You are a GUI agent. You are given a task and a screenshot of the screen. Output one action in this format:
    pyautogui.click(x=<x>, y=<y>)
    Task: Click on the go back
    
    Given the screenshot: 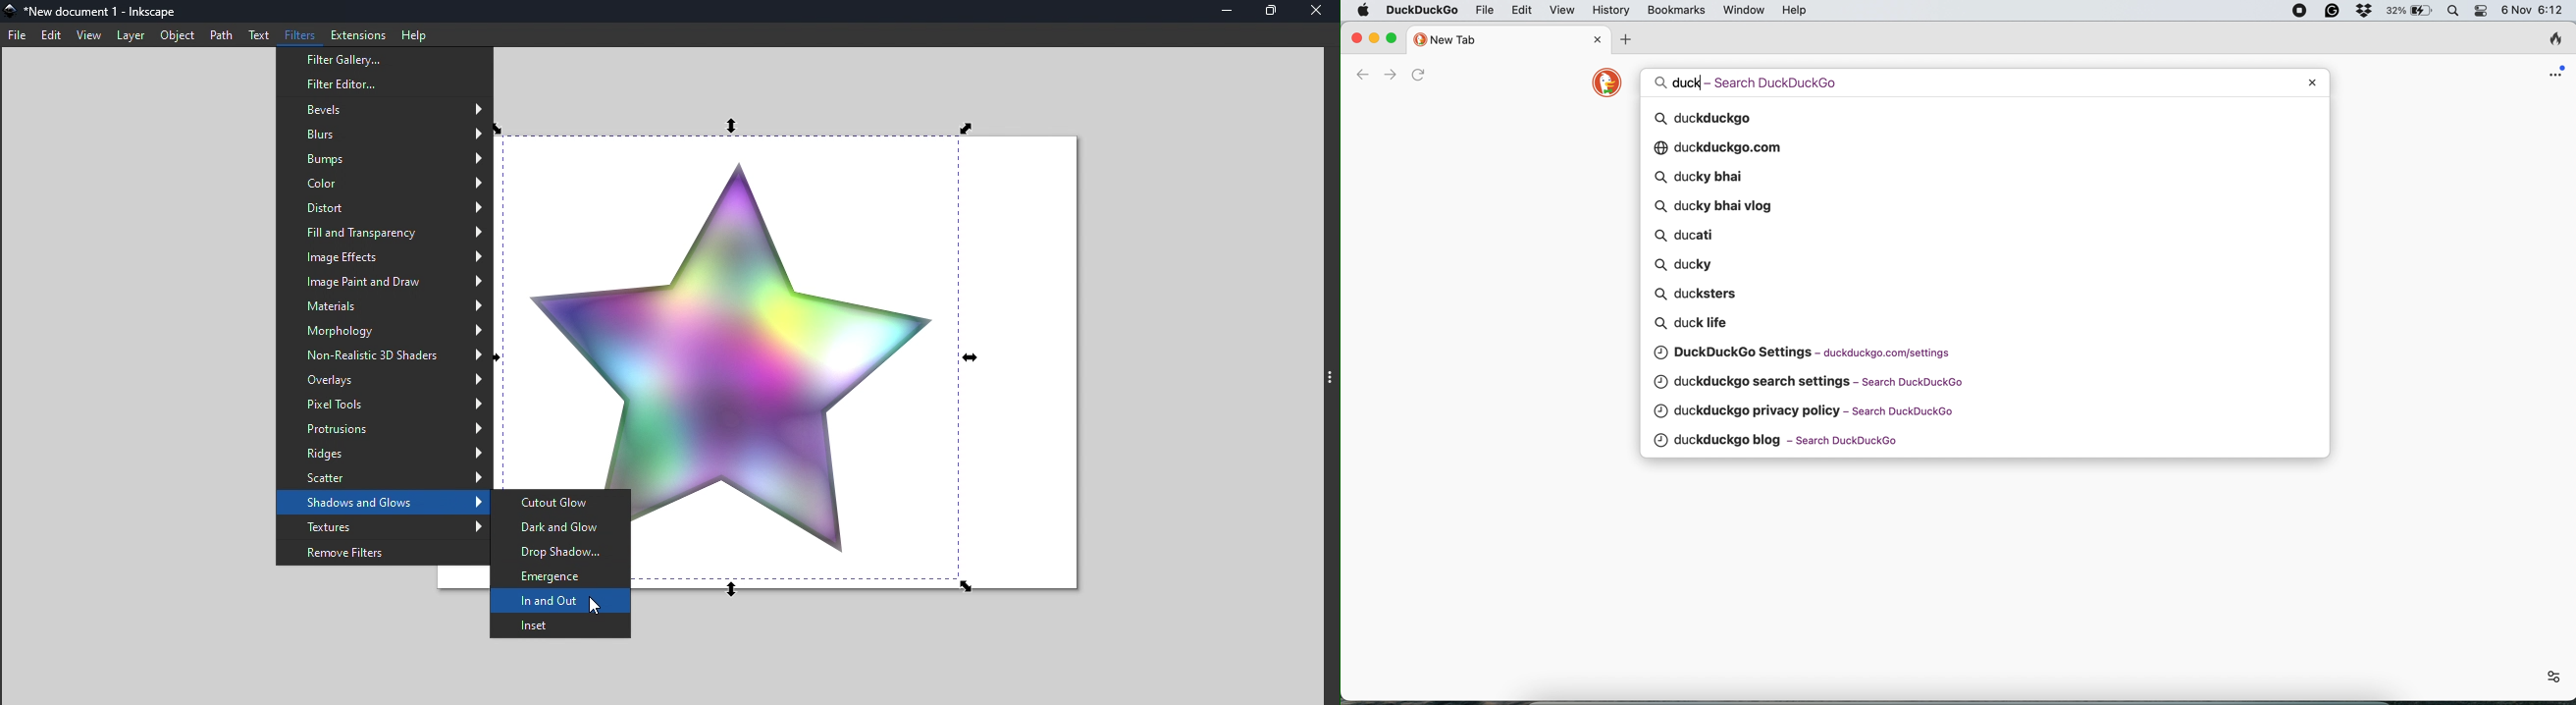 What is the action you would take?
    pyautogui.click(x=1362, y=76)
    